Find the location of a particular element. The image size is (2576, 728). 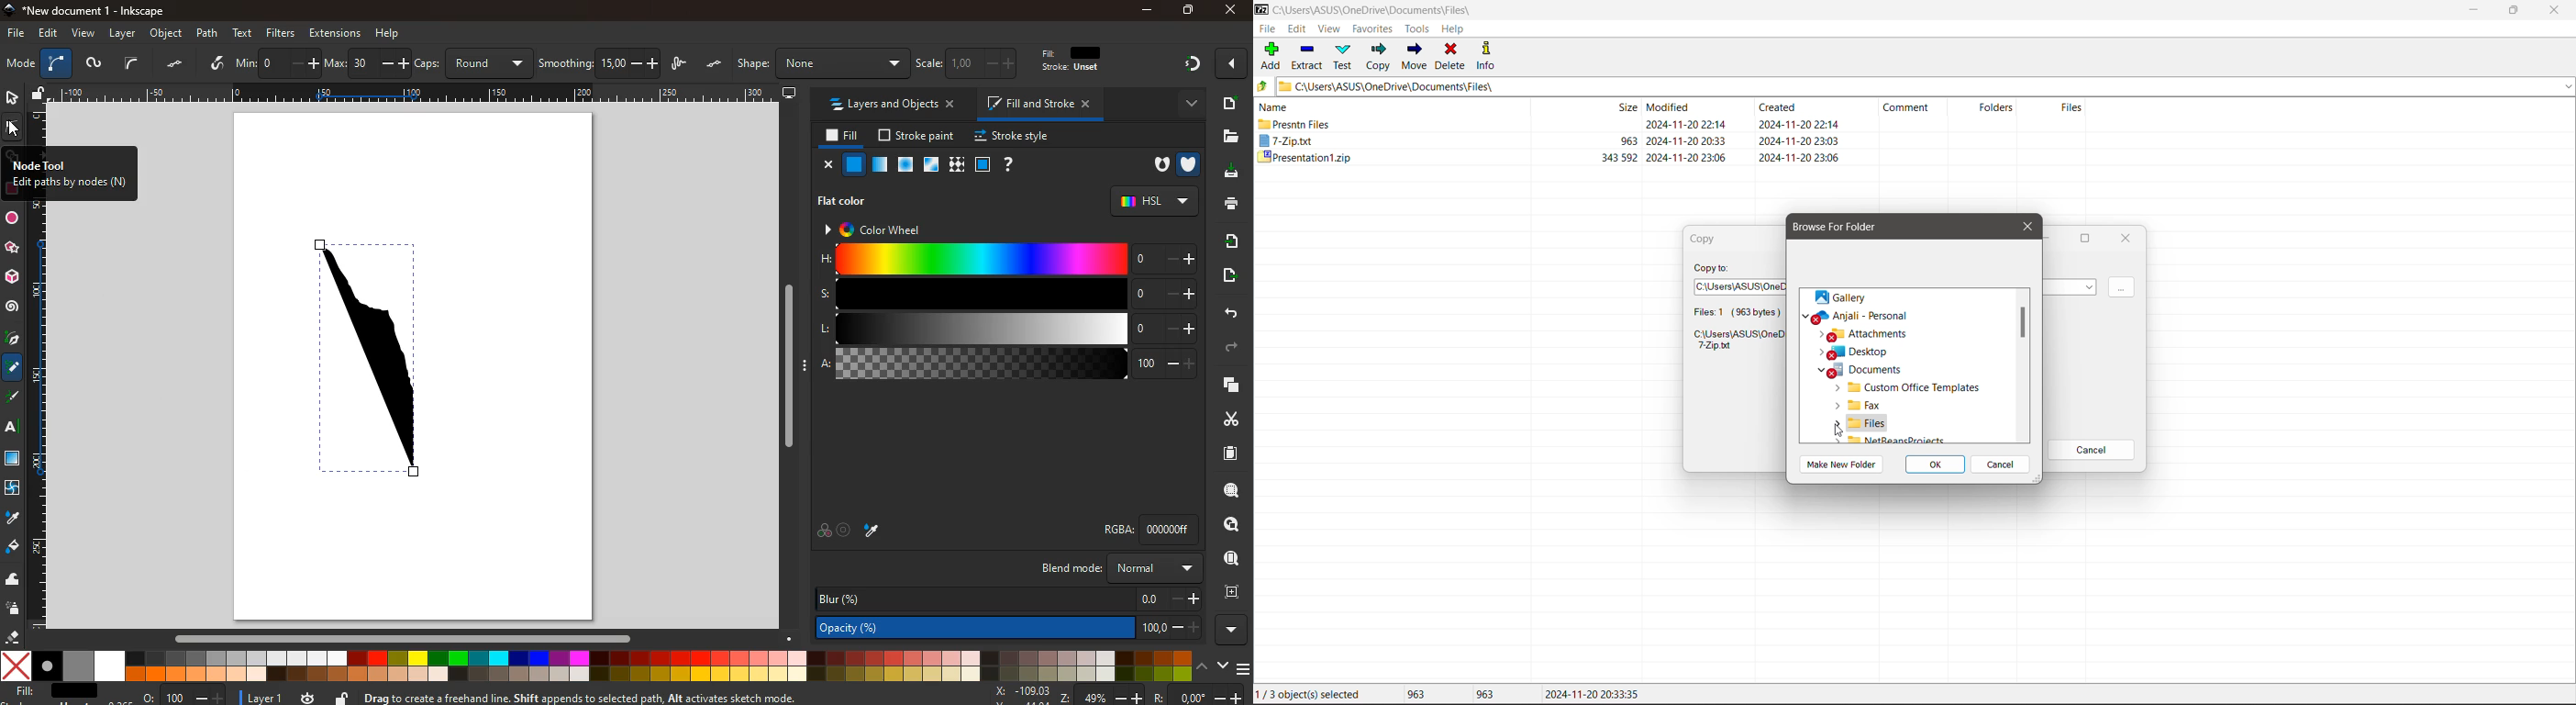

use is located at coordinates (1232, 559).